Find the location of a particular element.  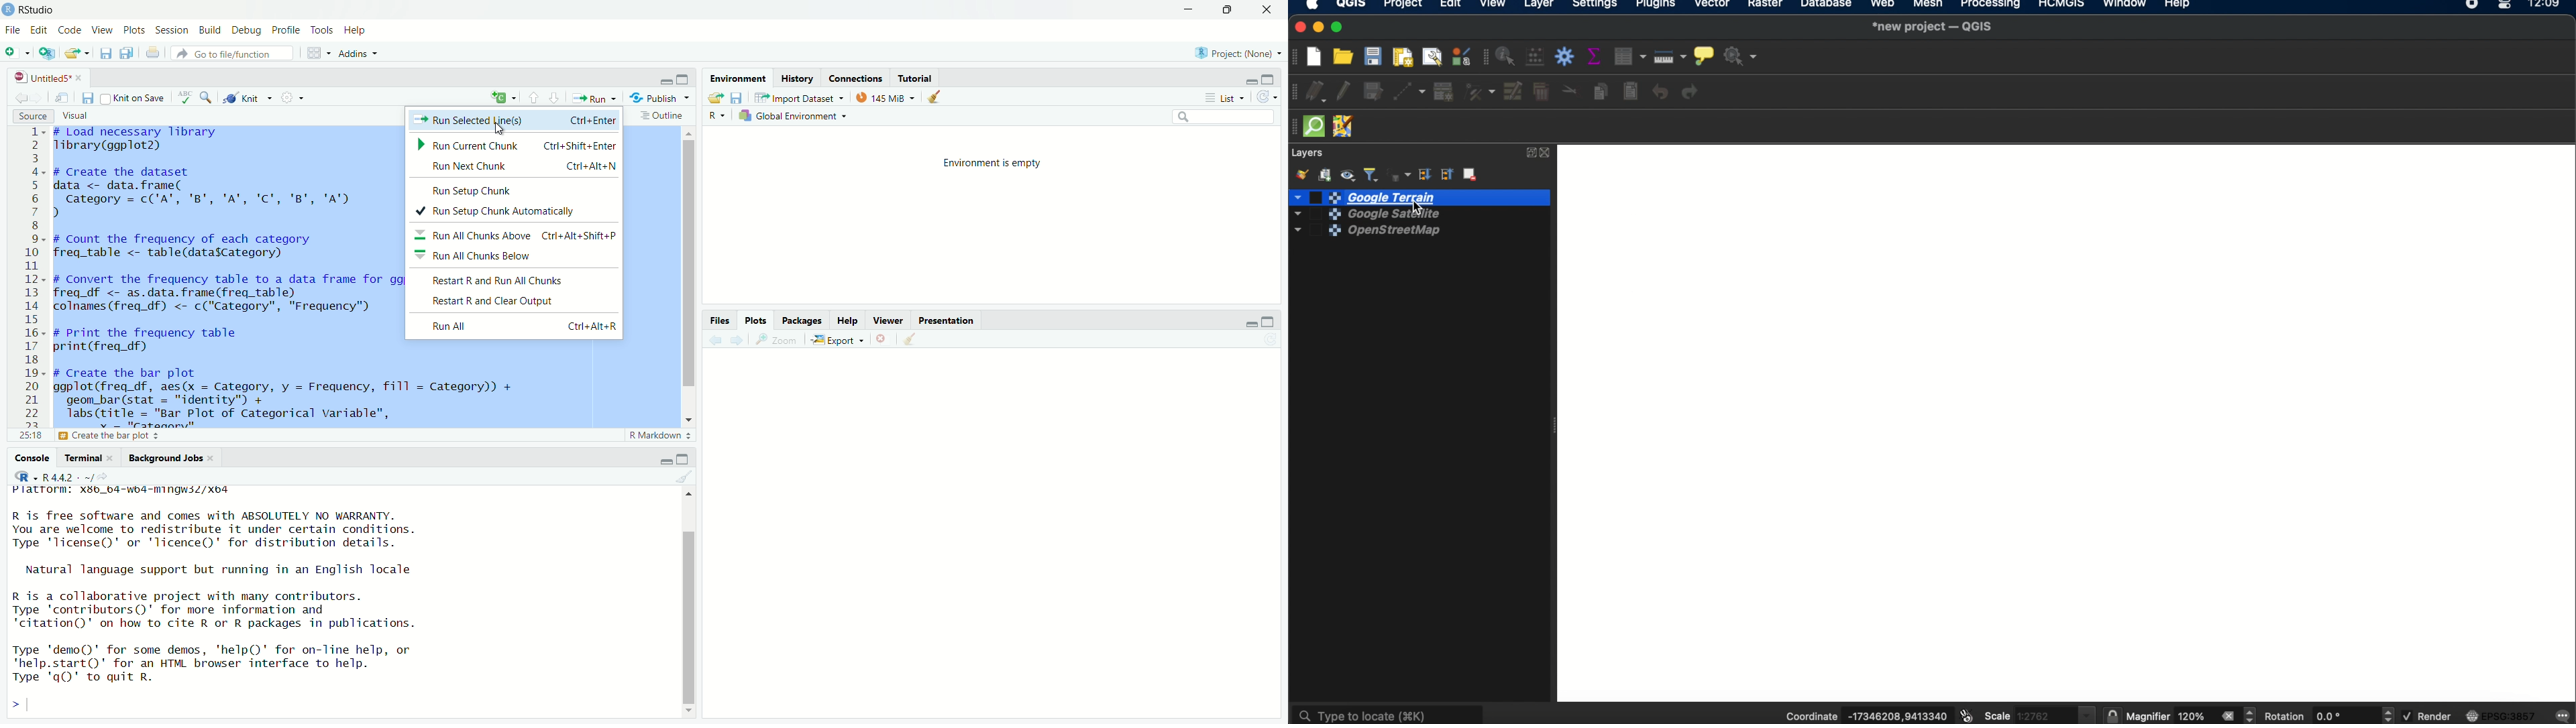

next section is located at coordinates (556, 100).